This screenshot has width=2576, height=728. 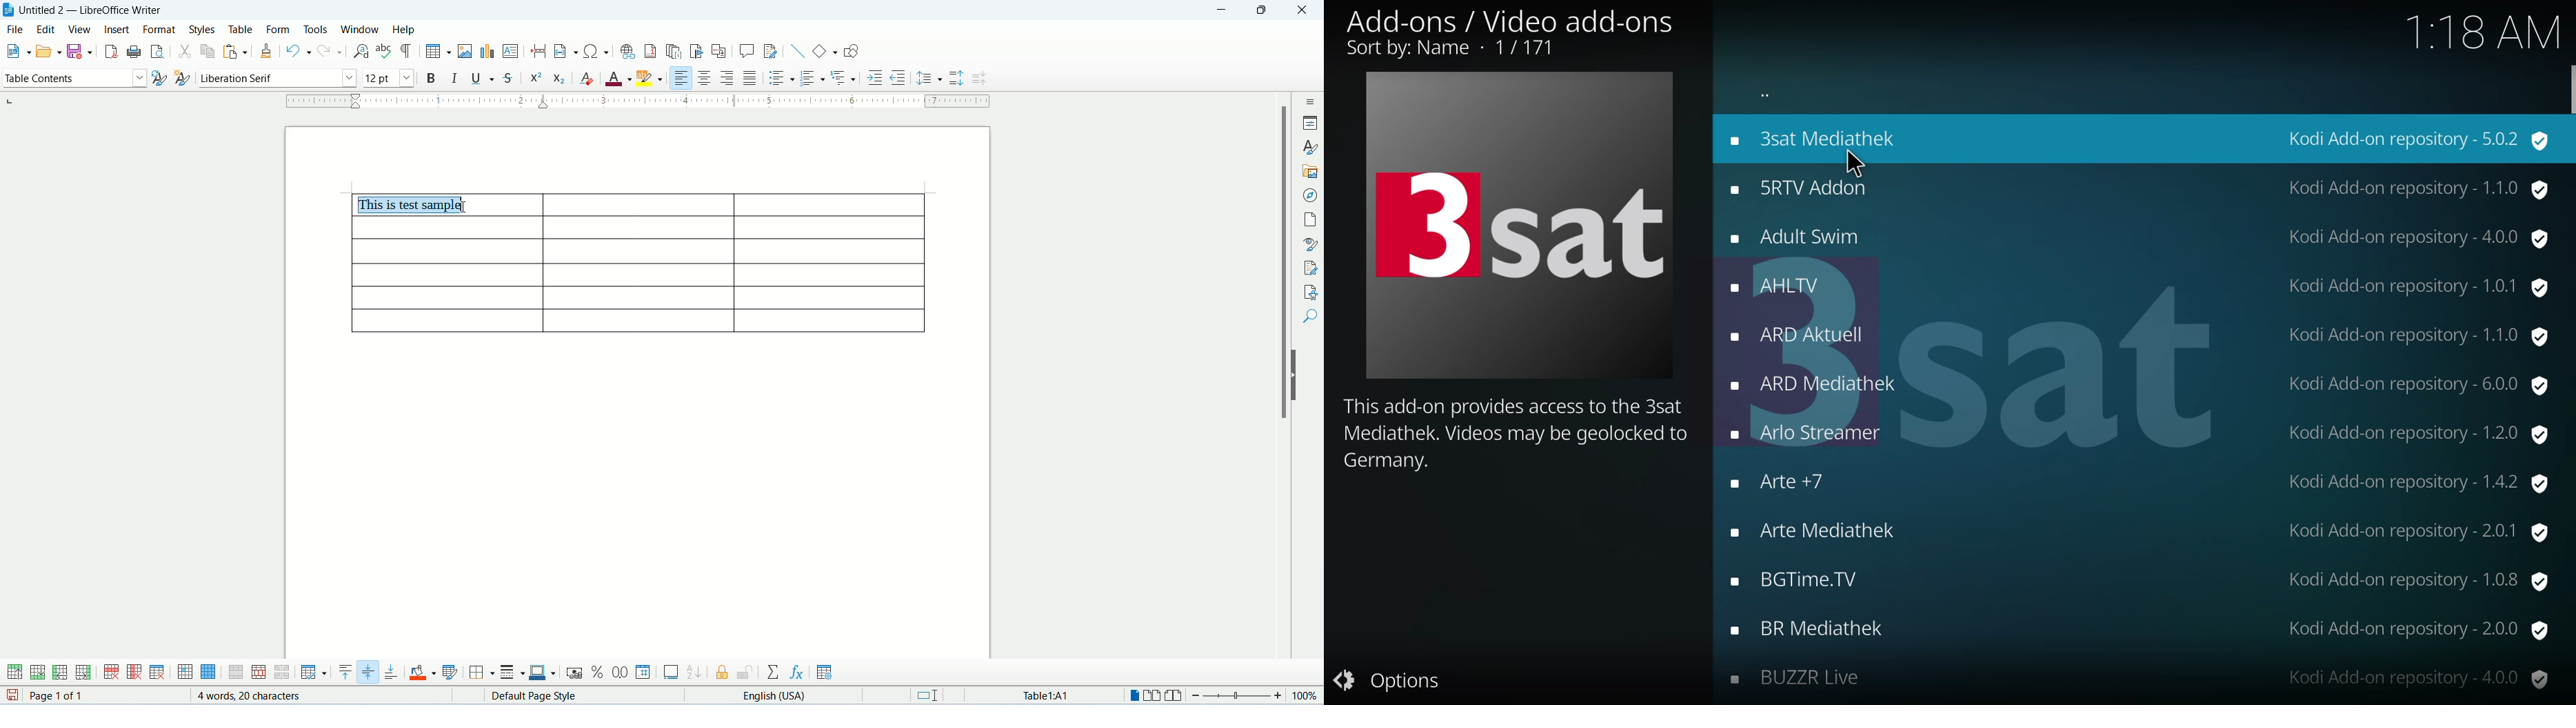 What do you see at coordinates (671, 673) in the screenshot?
I see `insert caption` at bounding box center [671, 673].